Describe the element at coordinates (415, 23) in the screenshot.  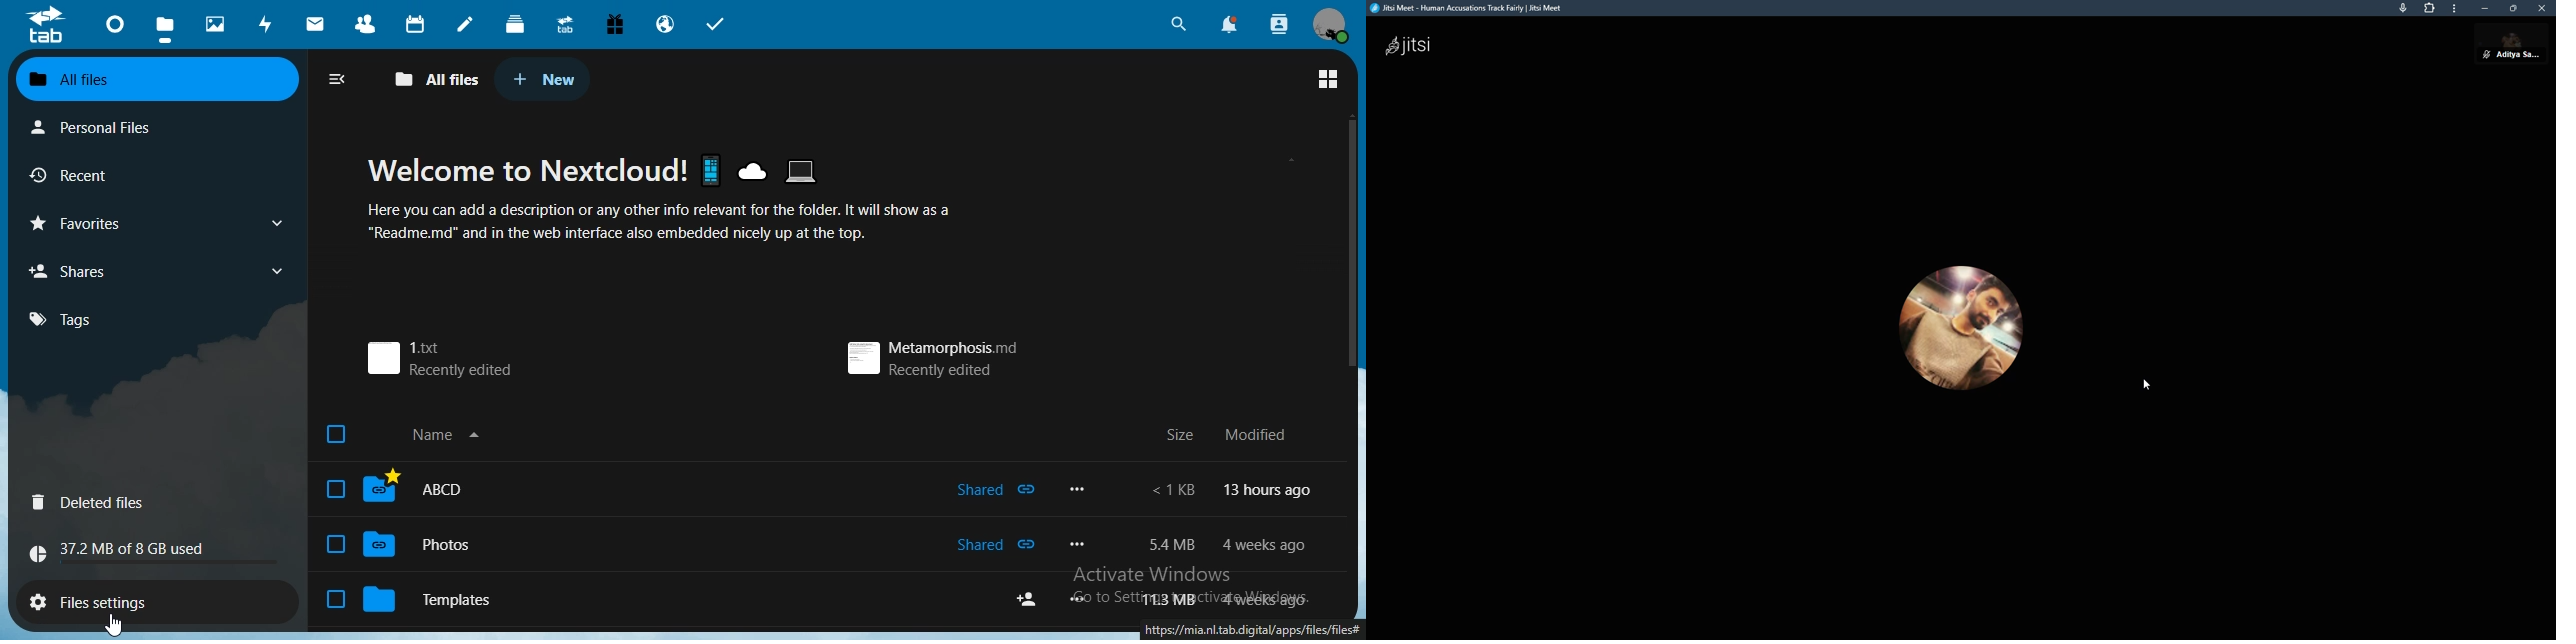
I see `calendar` at that location.